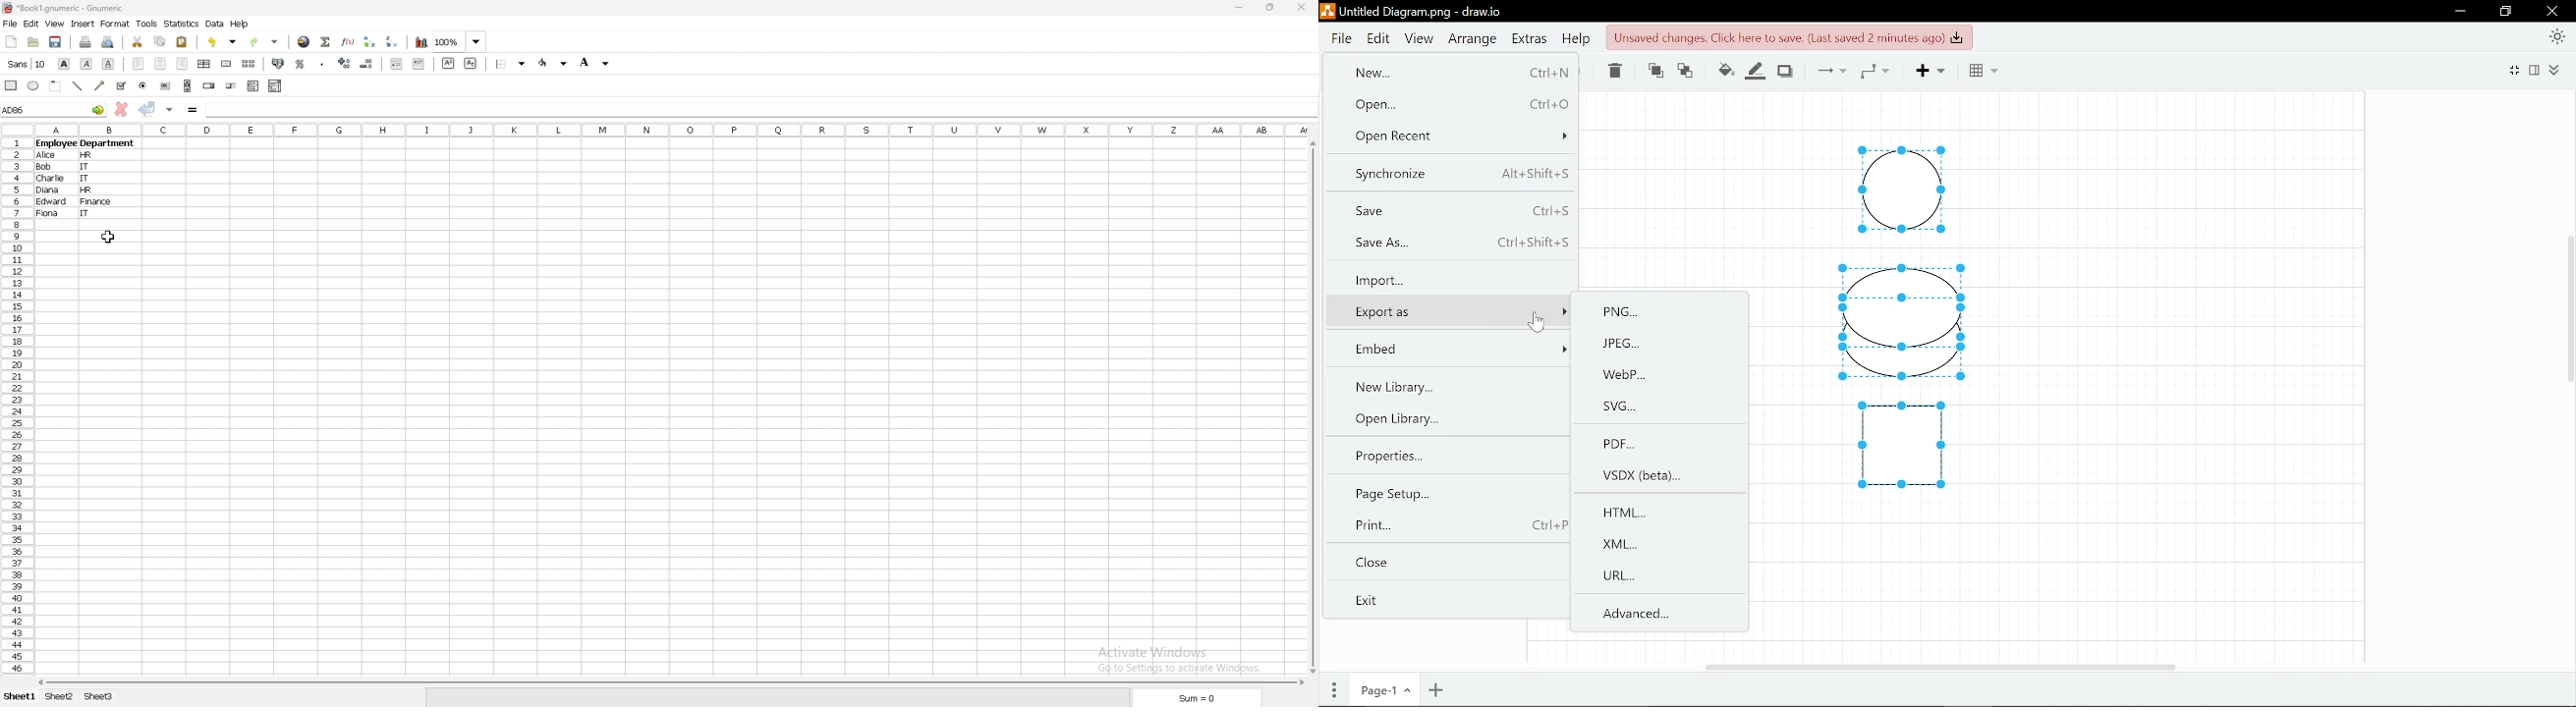 Image resolution: width=2576 pixels, height=728 pixels. Describe the element at coordinates (2460, 12) in the screenshot. I see `Minimize` at that location.